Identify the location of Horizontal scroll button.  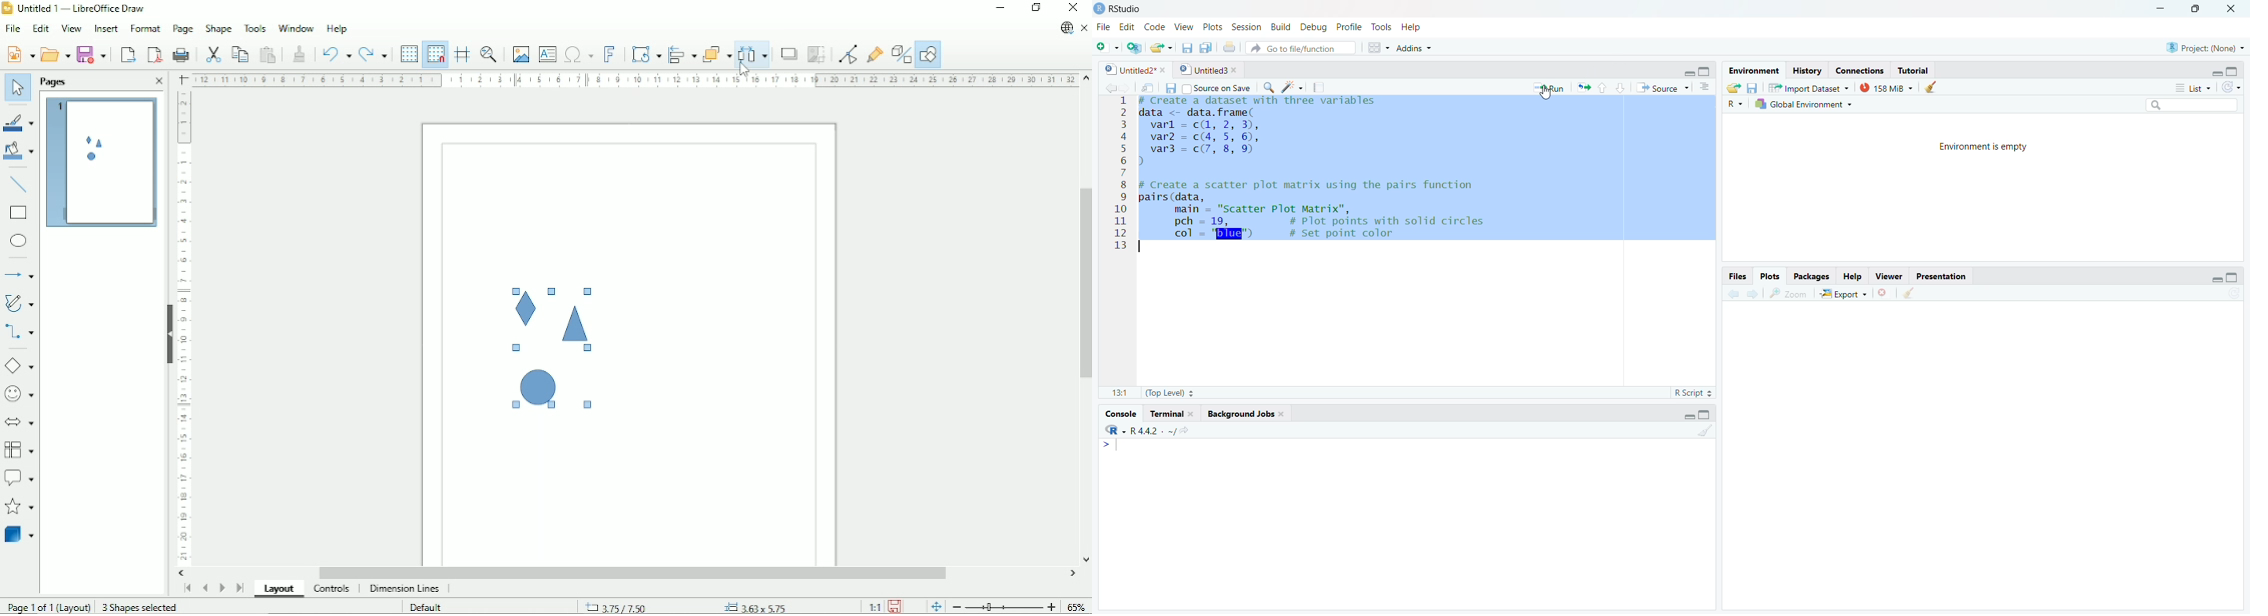
(182, 573).